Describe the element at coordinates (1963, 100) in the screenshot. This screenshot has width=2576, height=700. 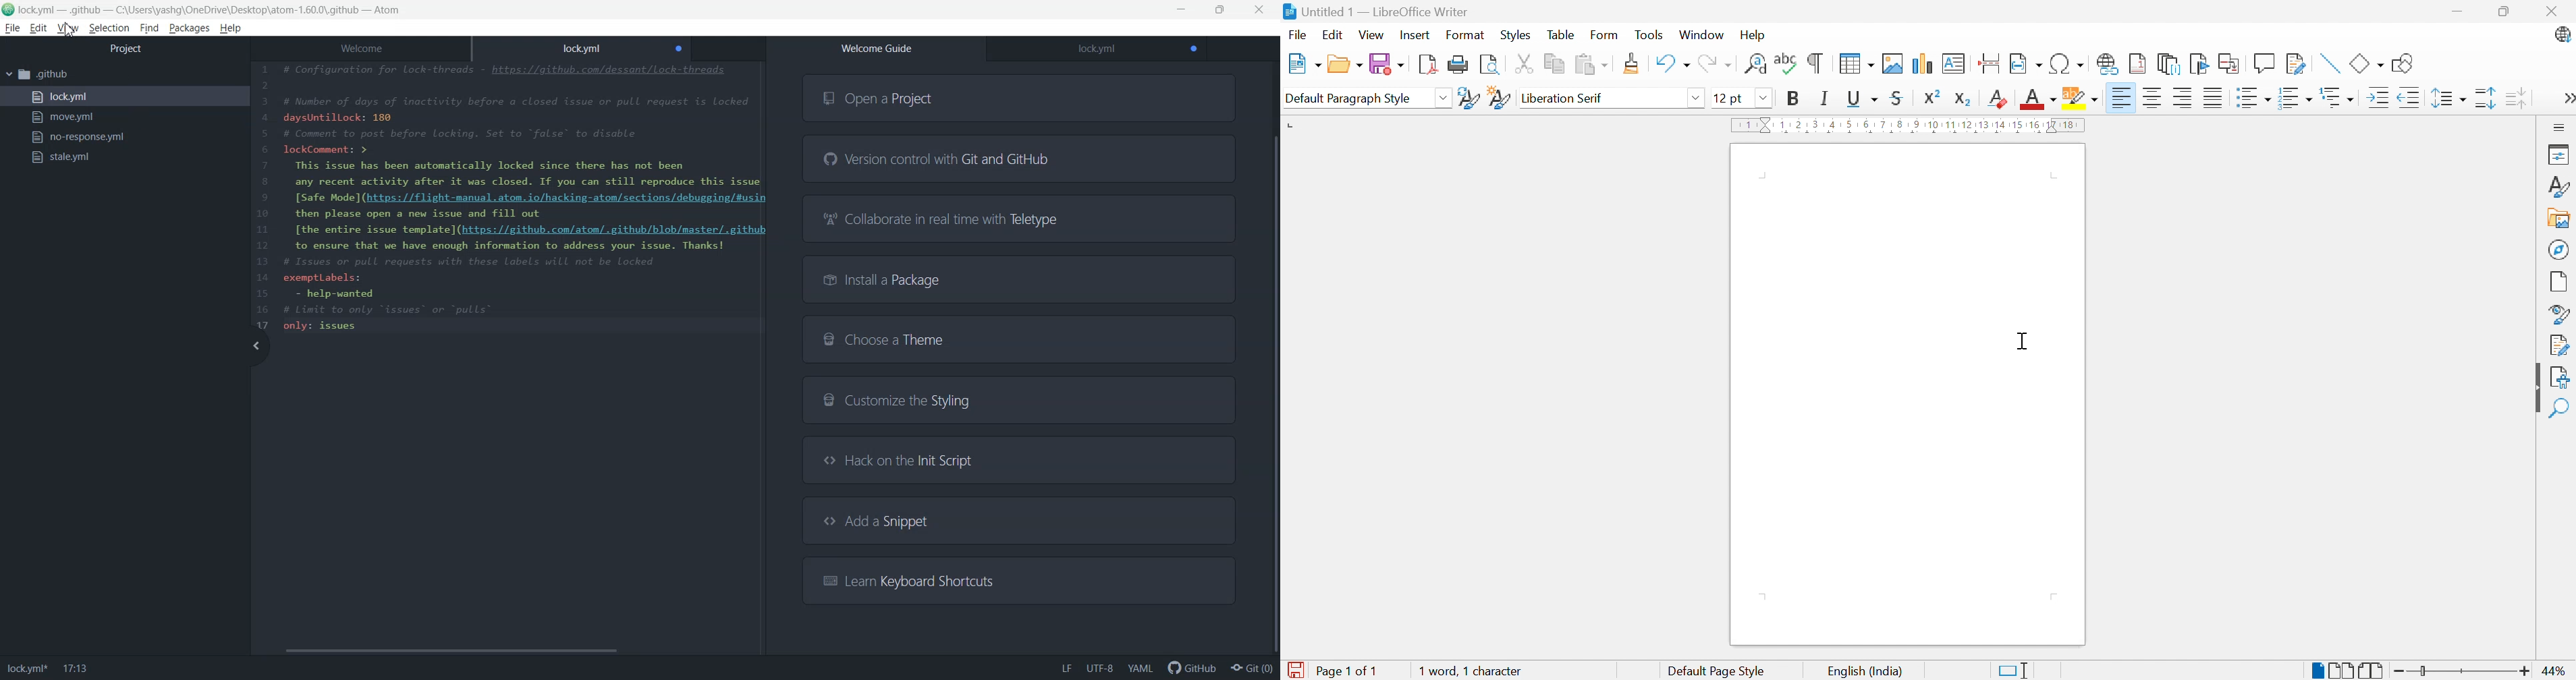
I see `Subscript` at that location.